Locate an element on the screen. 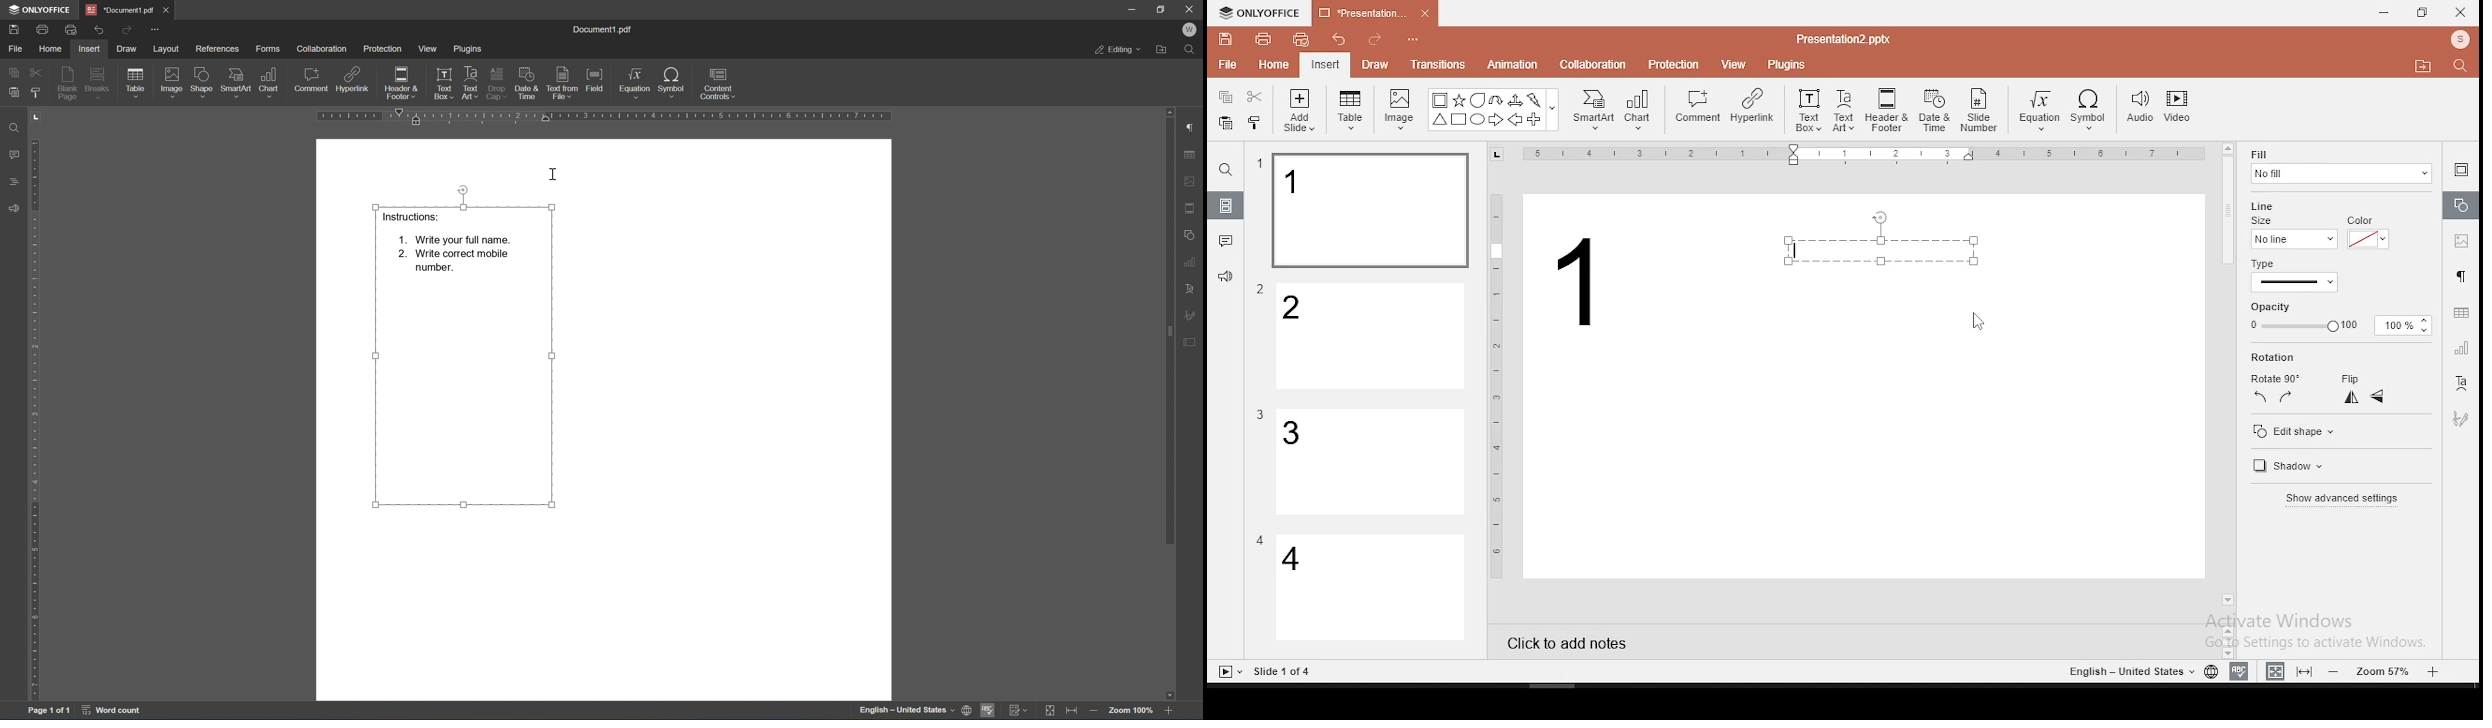 The width and height of the screenshot is (2492, 728). rotate 90 counterclockwise is located at coordinates (2261, 396).